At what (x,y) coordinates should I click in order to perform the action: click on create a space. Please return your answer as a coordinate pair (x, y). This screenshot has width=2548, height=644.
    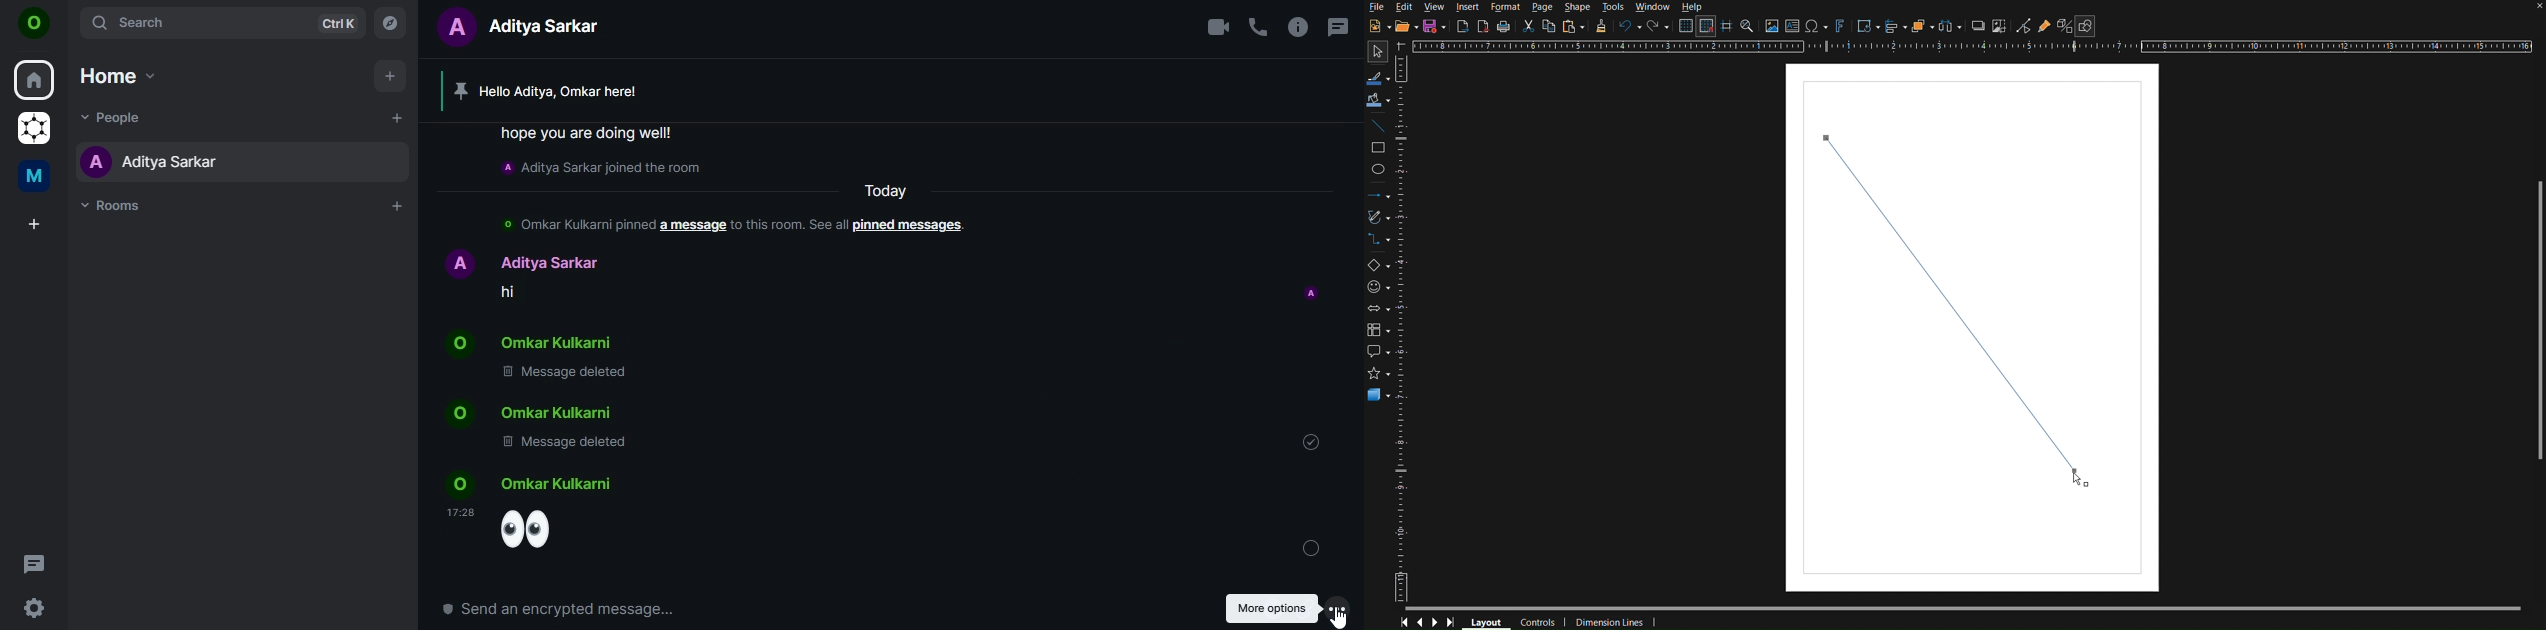
    Looking at the image, I should click on (34, 225).